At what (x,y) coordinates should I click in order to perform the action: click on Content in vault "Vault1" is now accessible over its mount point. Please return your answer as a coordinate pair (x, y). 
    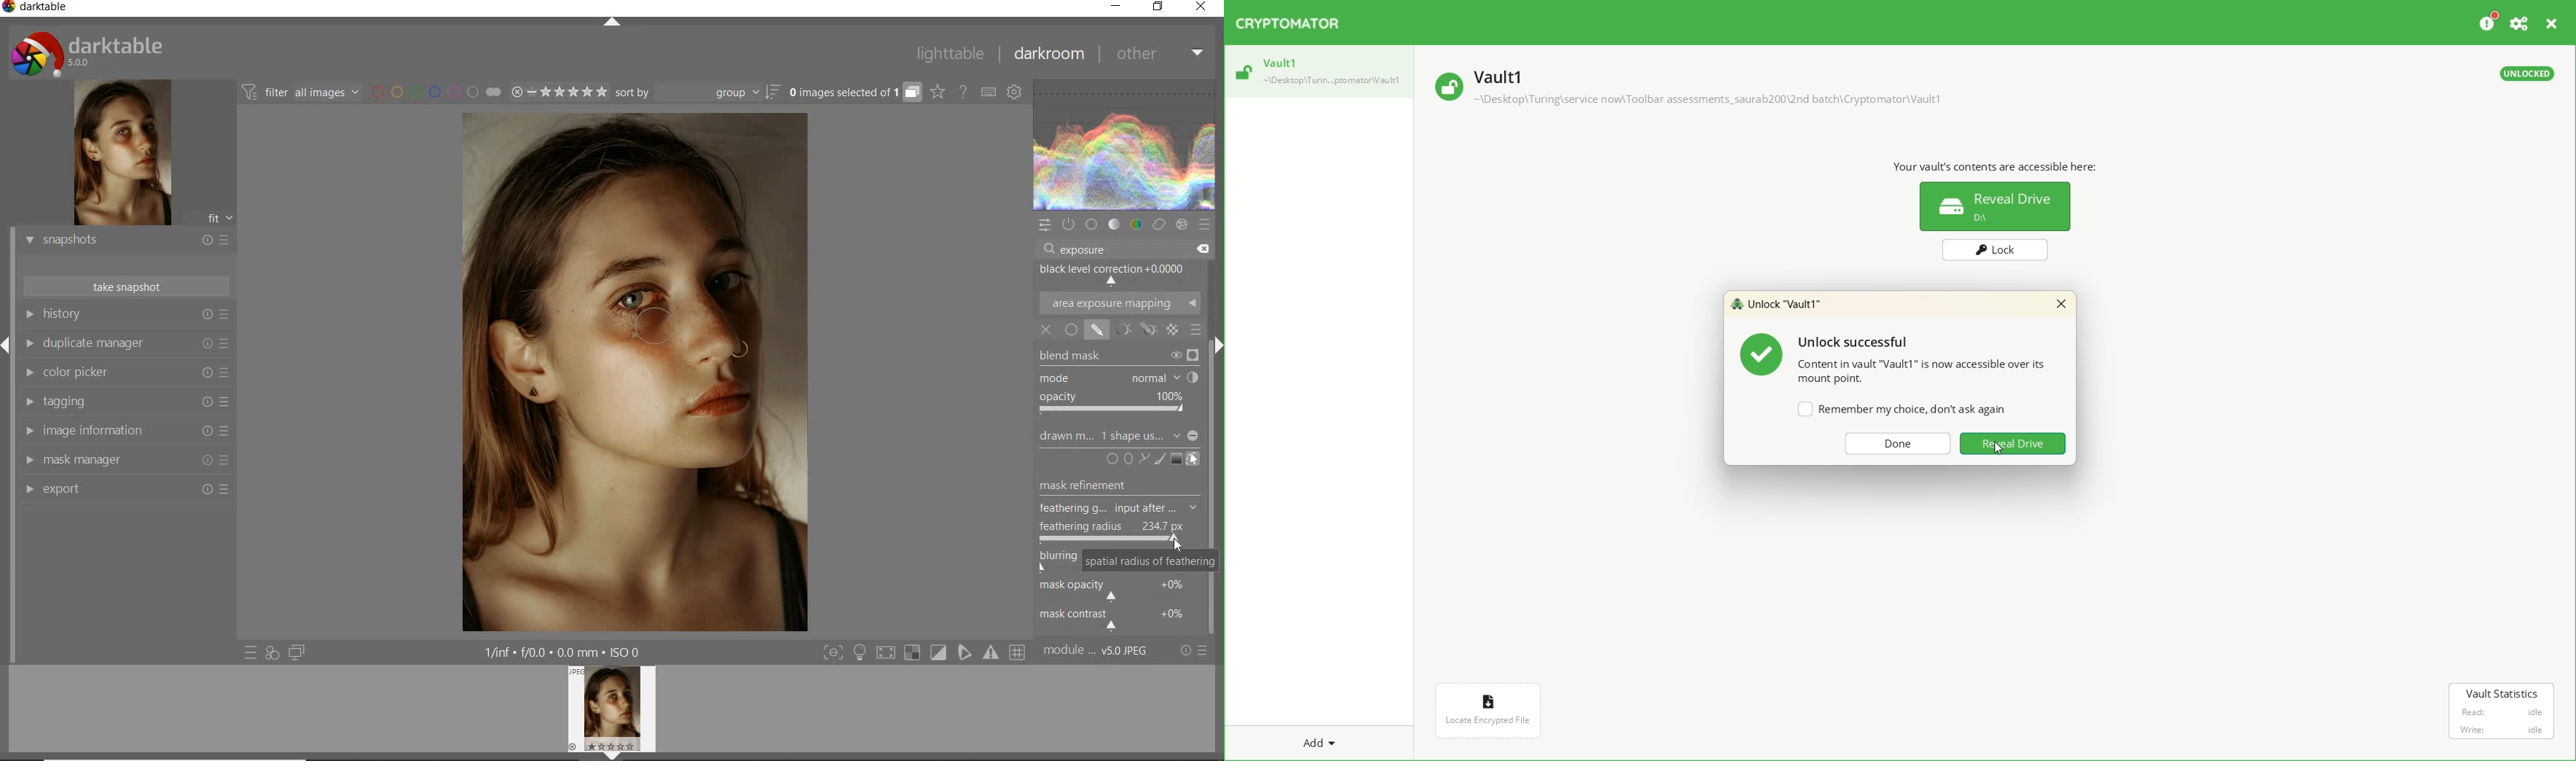
    Looking at the image, I should click on (1925, 371).